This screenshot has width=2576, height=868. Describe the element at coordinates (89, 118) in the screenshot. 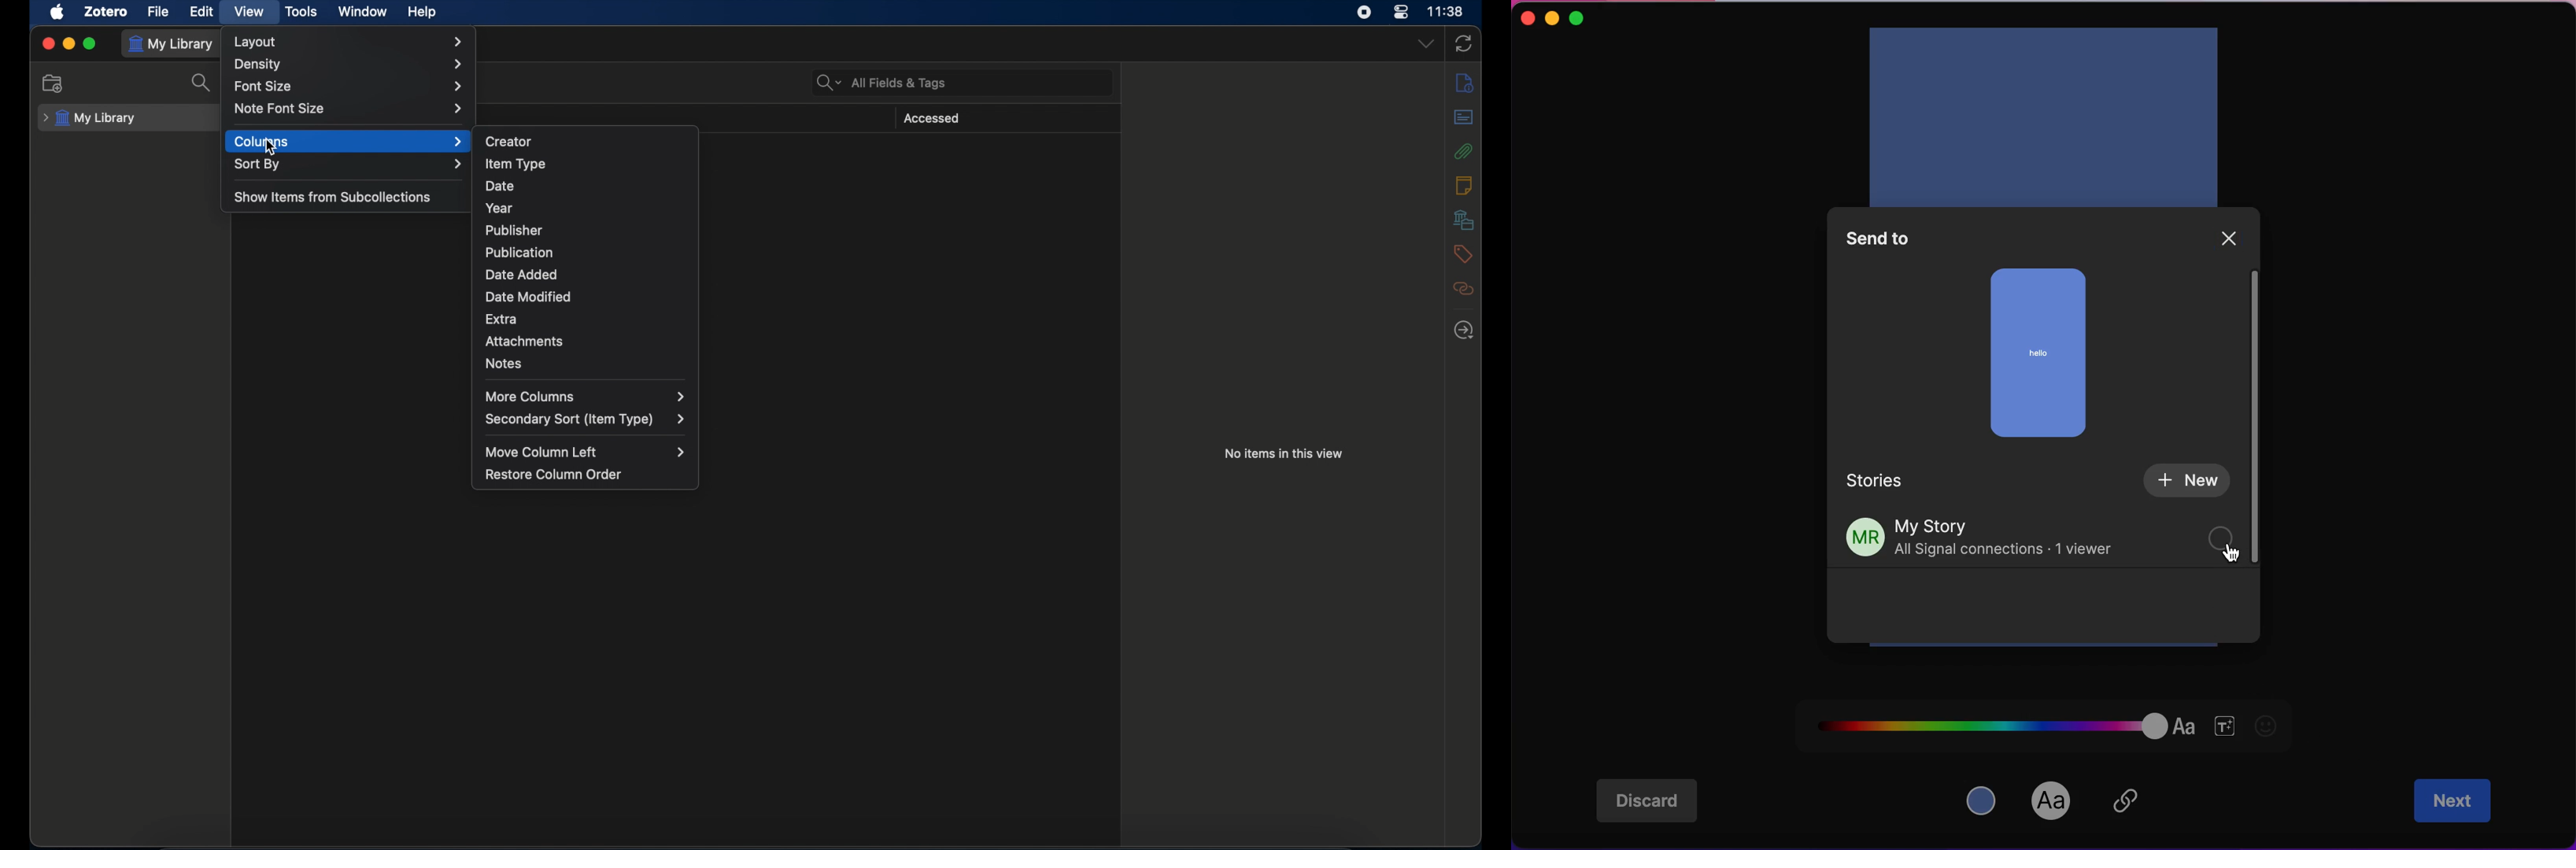

I see `my library` at that location.